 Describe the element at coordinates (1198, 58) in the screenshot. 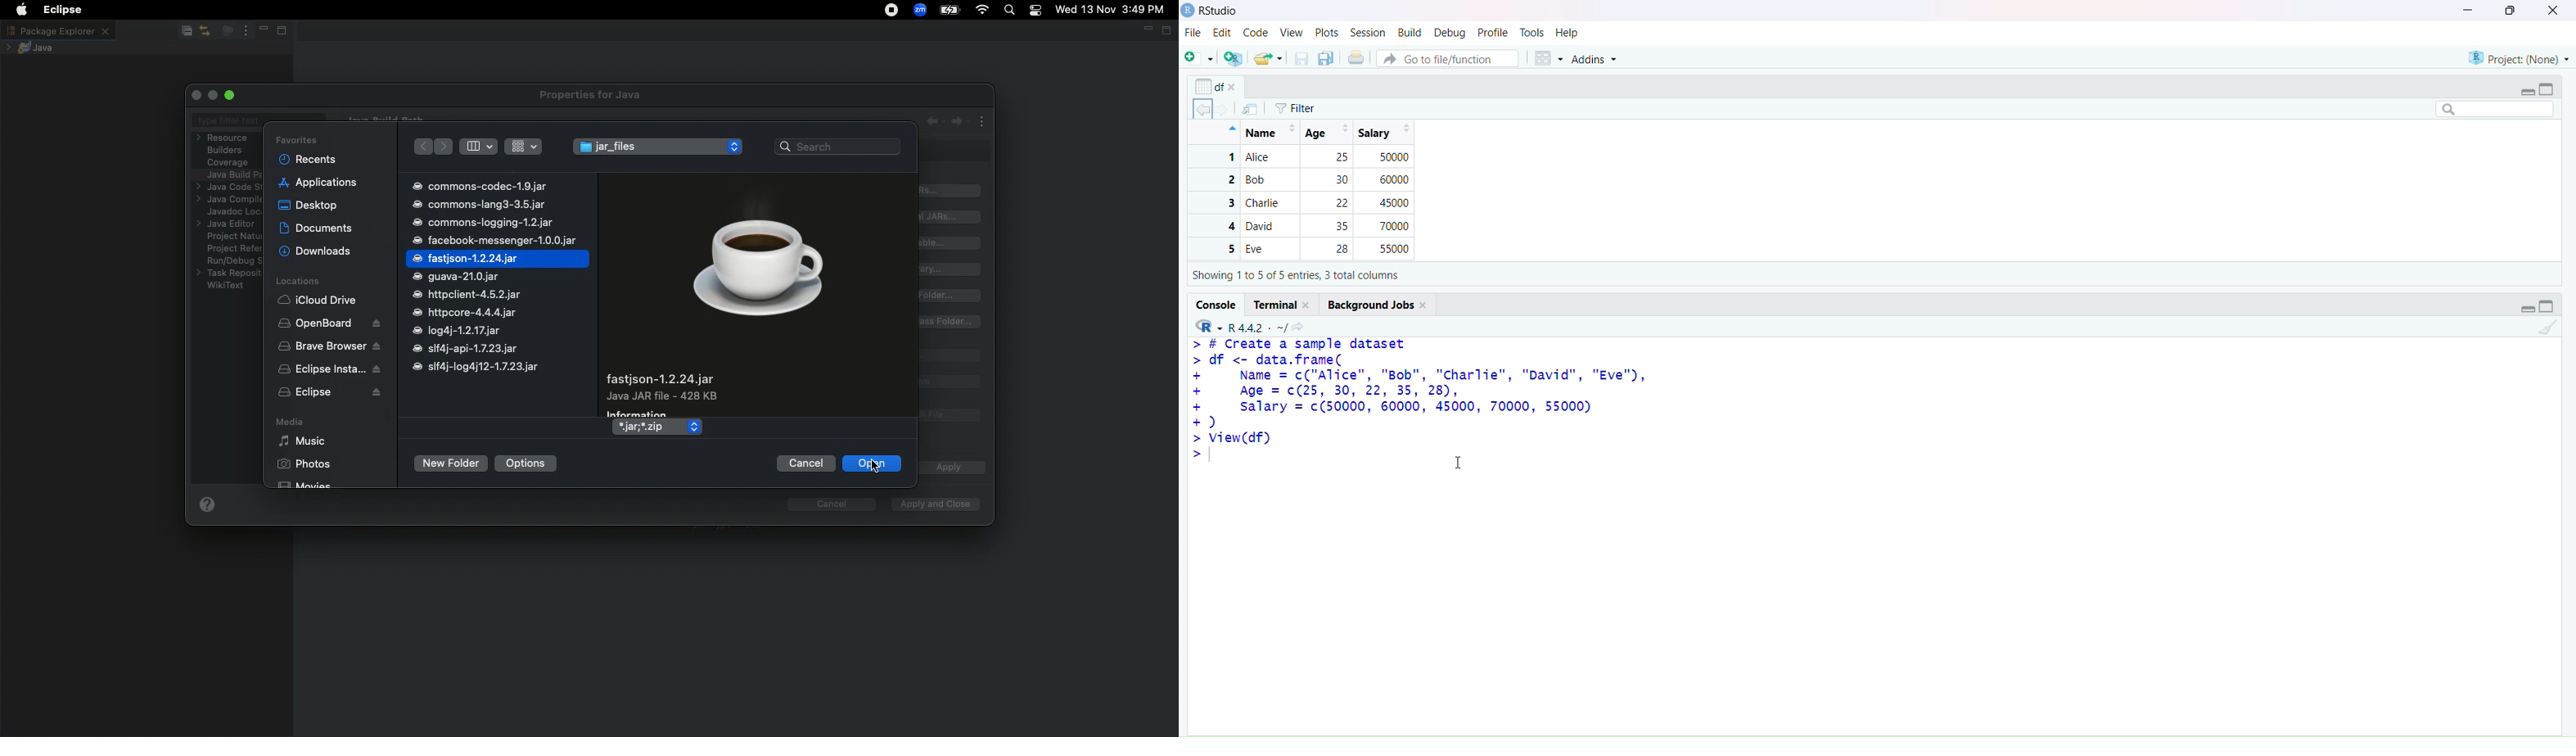

I see `new script` at that location.